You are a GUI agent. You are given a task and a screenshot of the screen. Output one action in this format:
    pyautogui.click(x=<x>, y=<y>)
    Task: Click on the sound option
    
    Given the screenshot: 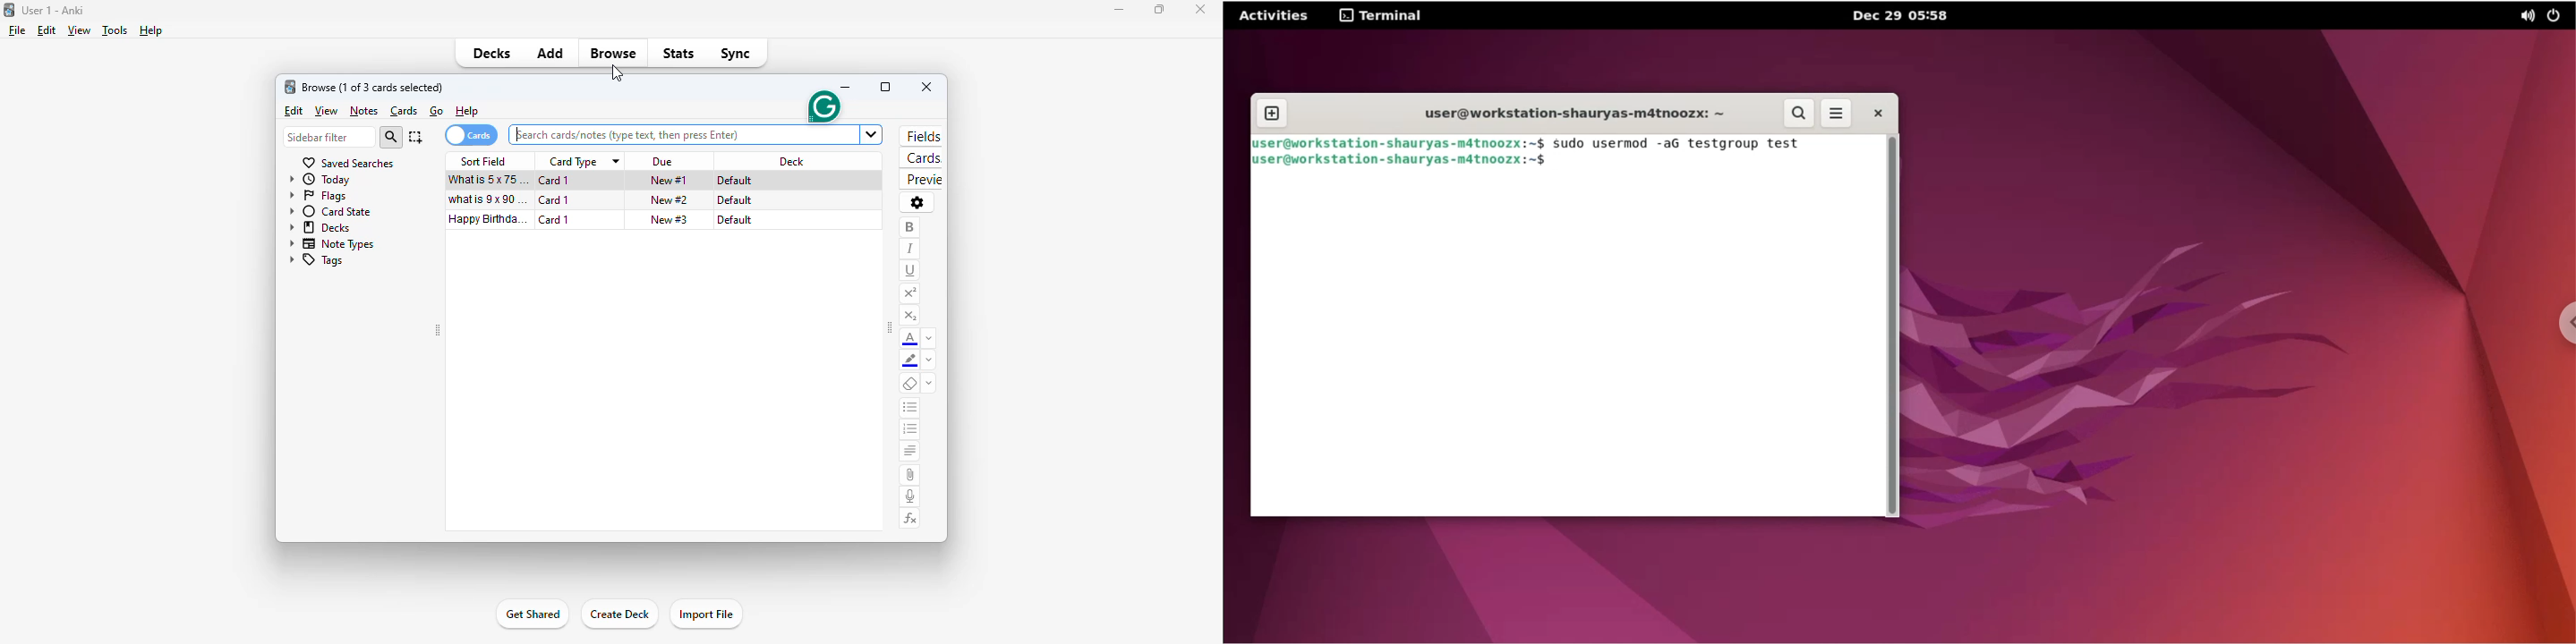 What is the action you would take?
    pyautogui.click(x=2523, y=17)
    